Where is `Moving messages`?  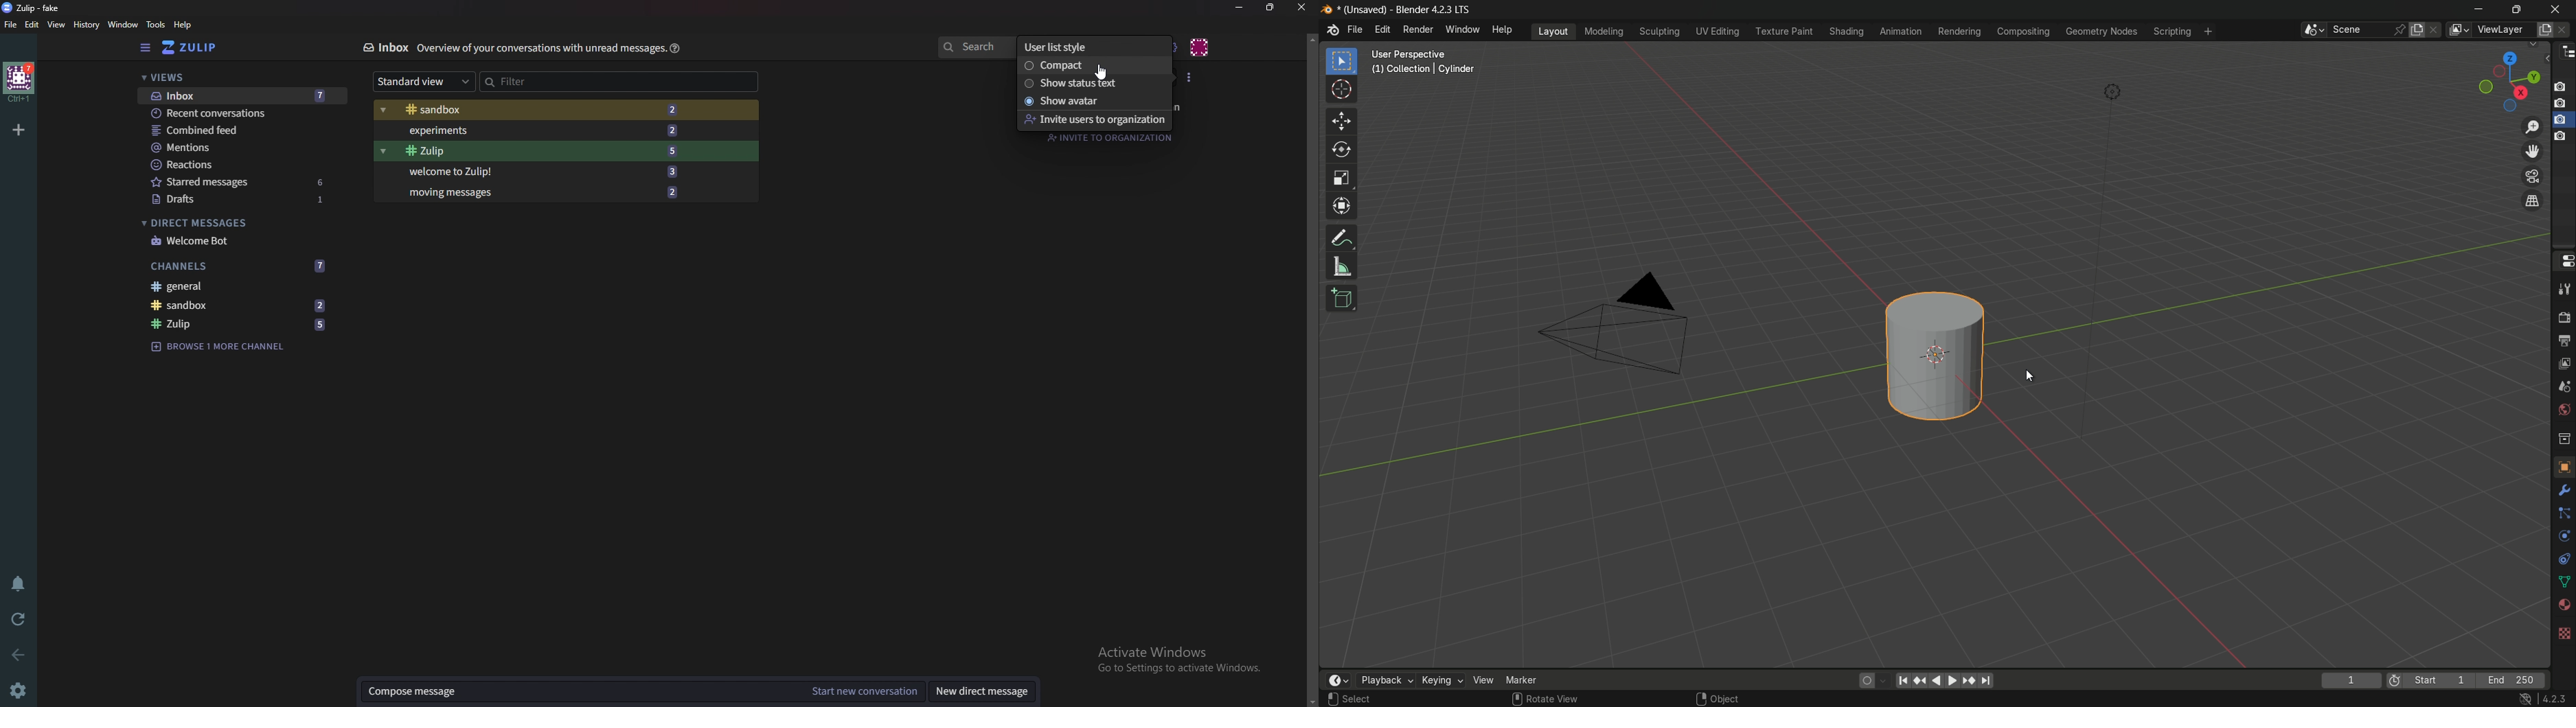
Moving messages is located at coordinates (555, 192).